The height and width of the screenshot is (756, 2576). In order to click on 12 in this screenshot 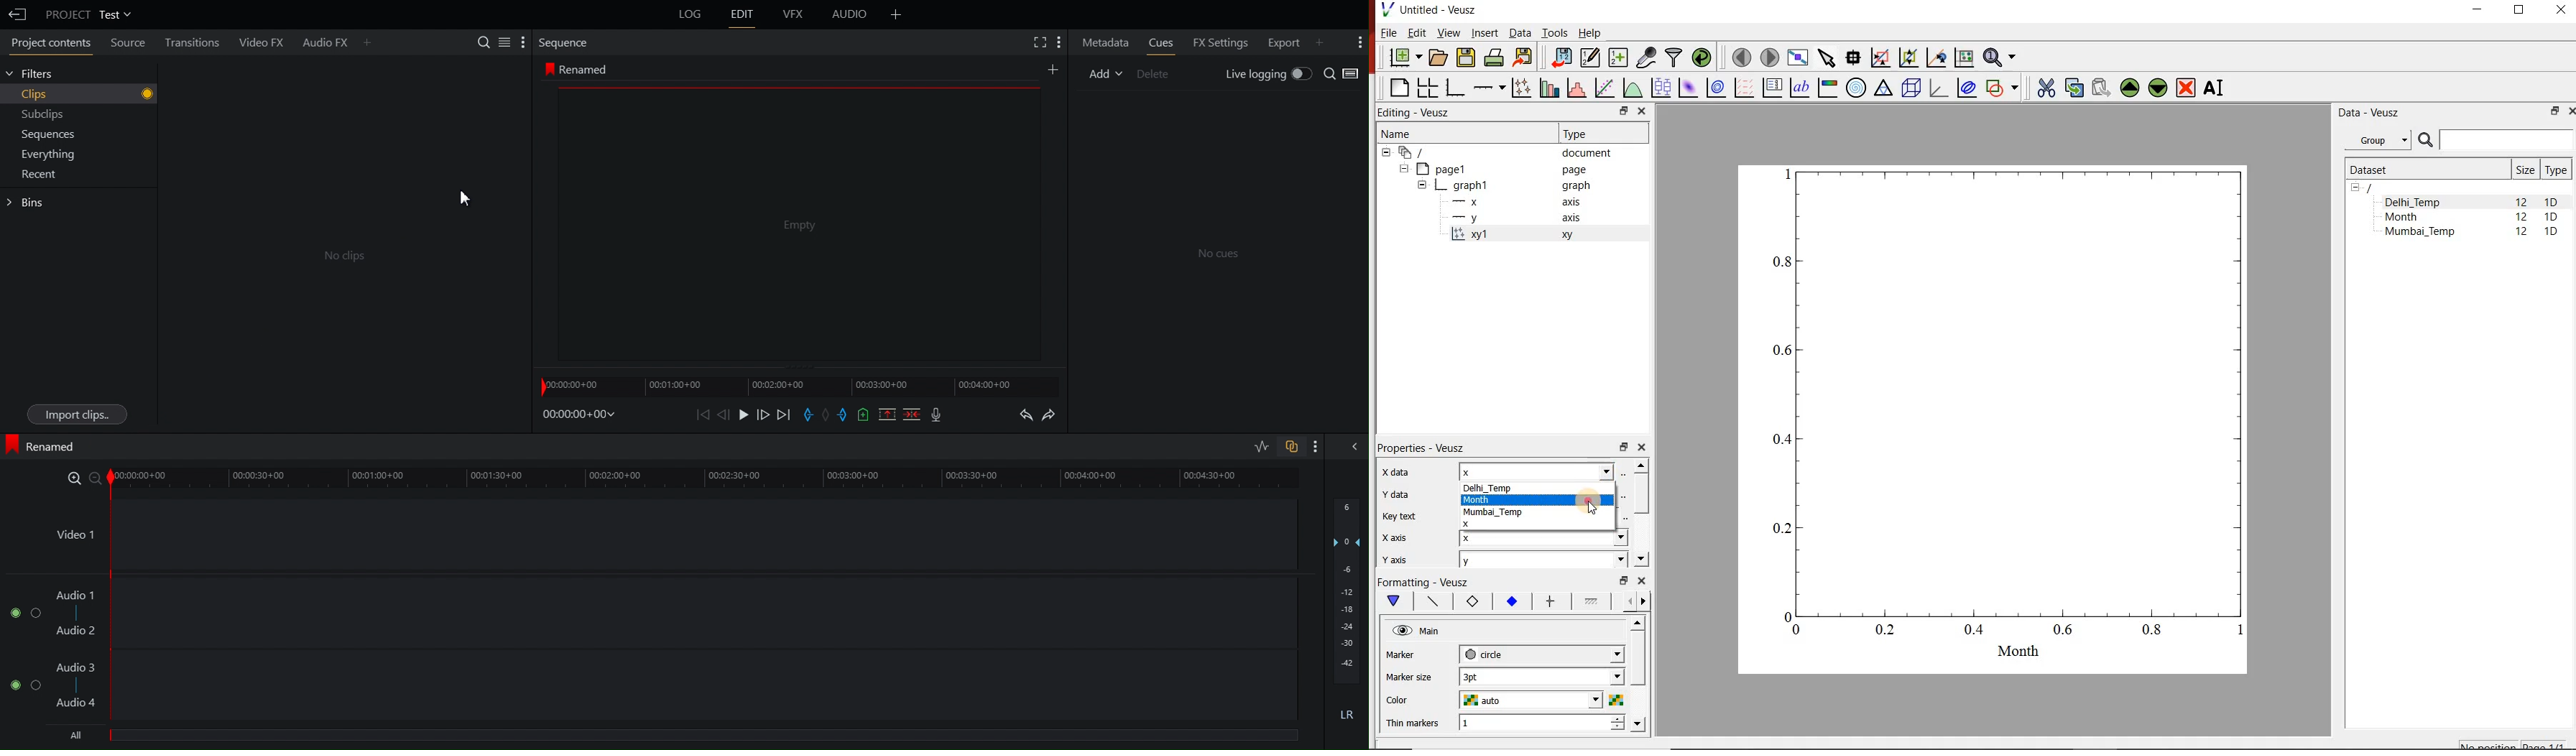, I will do `click(2521, 201)`.